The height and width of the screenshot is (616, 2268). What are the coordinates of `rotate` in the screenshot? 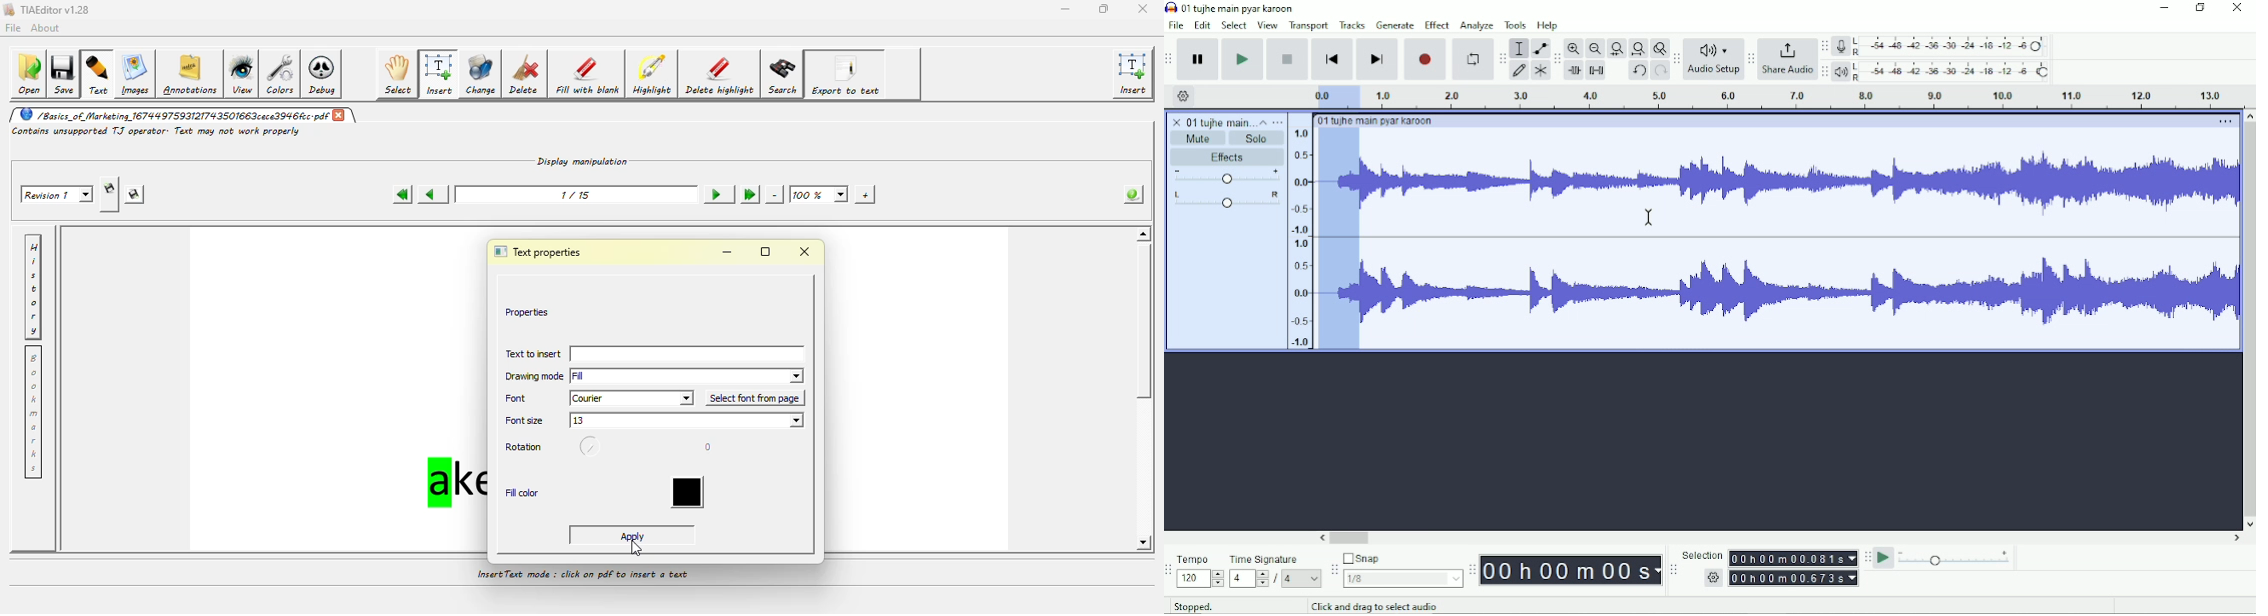 It's located at (594, 448).